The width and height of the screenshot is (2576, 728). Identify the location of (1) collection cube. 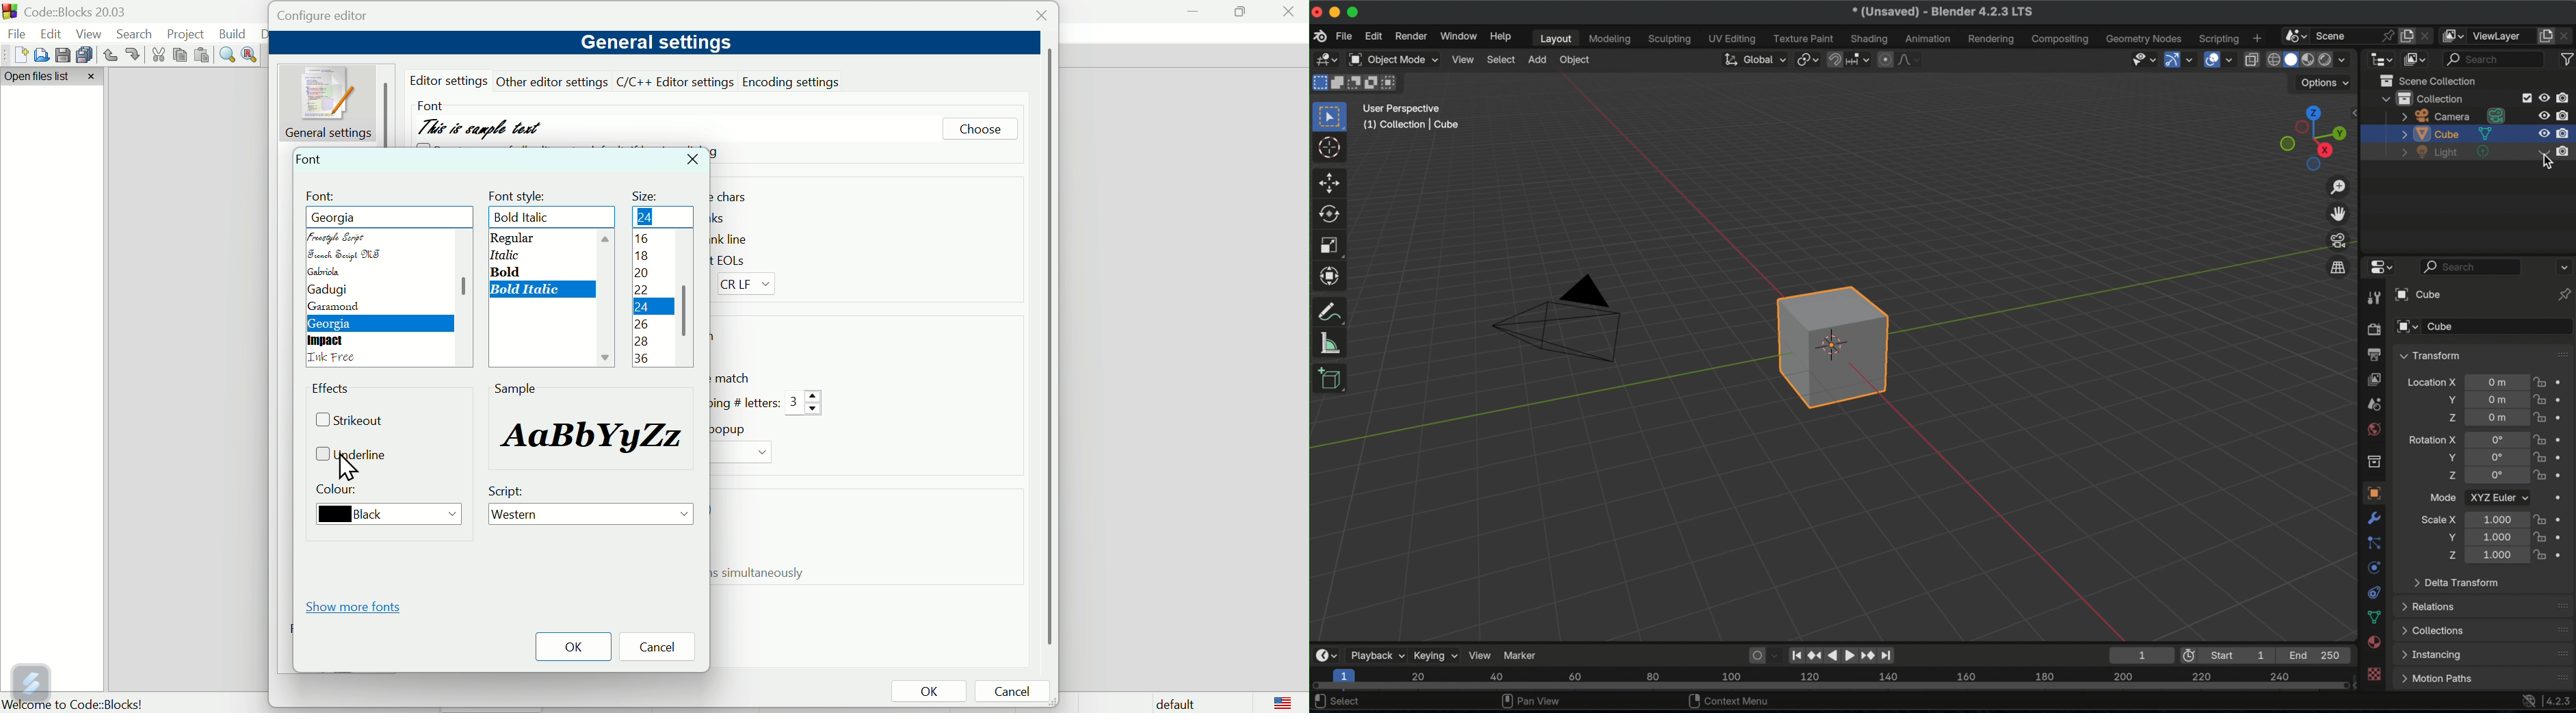
(1414, 124).